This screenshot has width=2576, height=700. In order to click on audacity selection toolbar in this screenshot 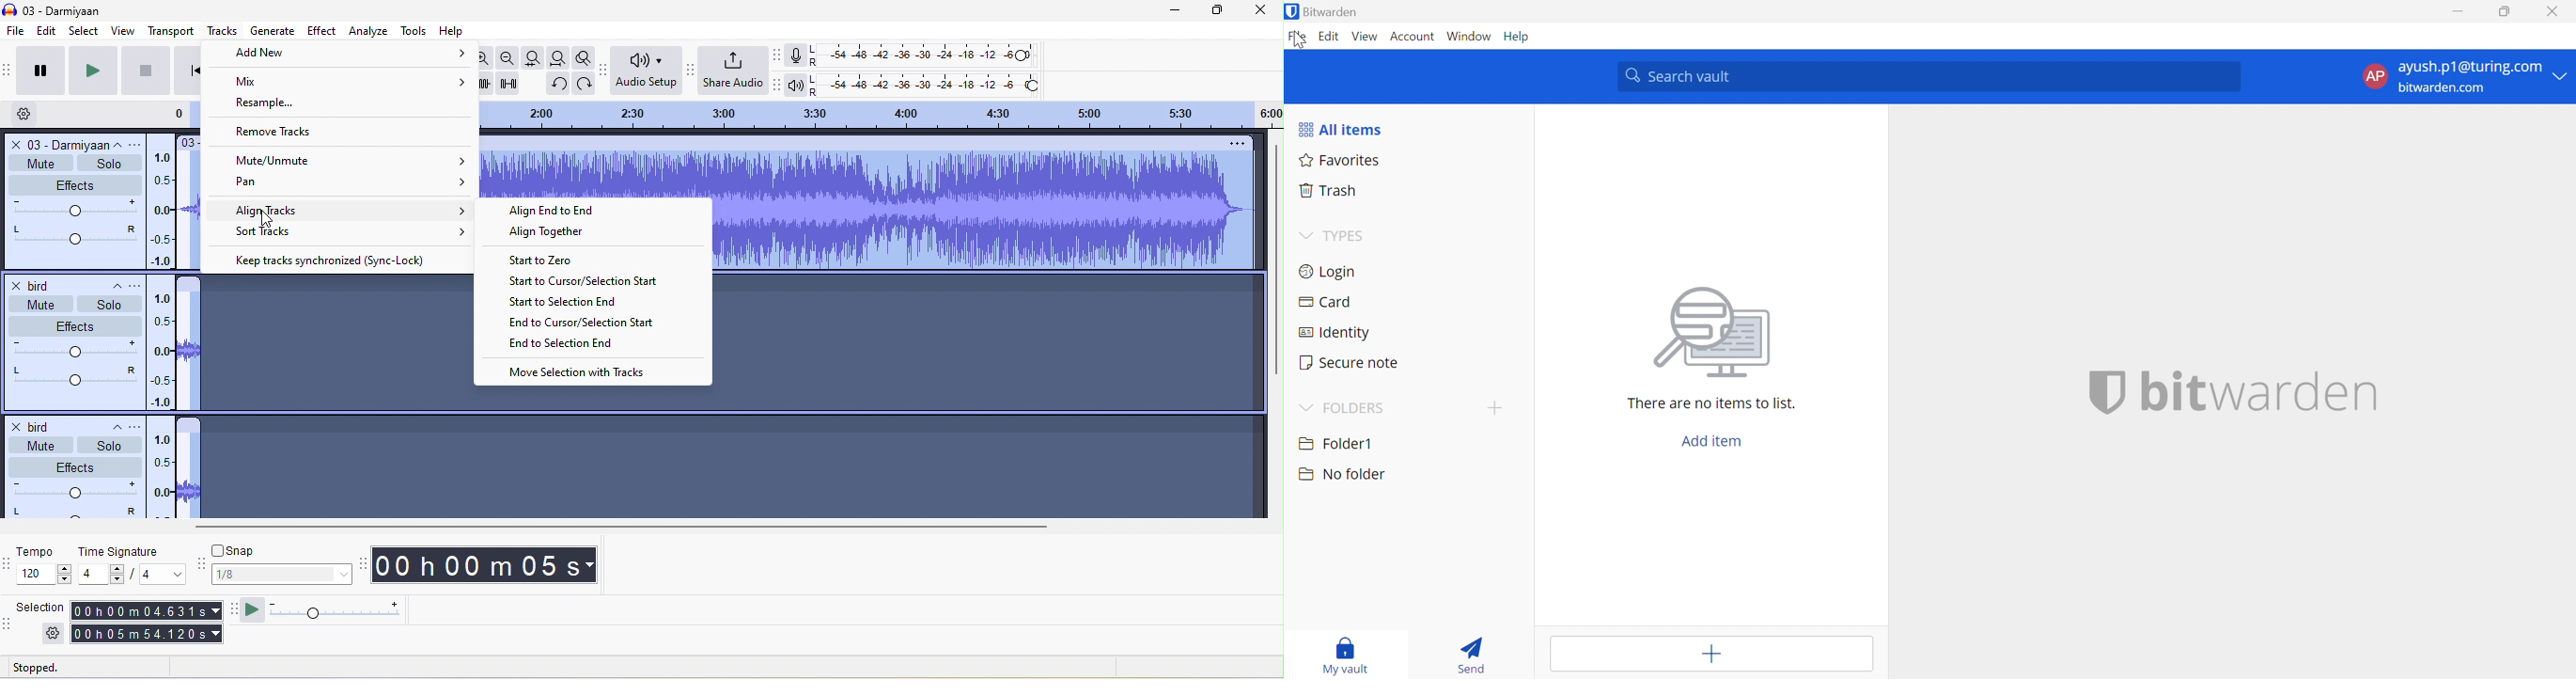, I will do `click(8, 628)`.